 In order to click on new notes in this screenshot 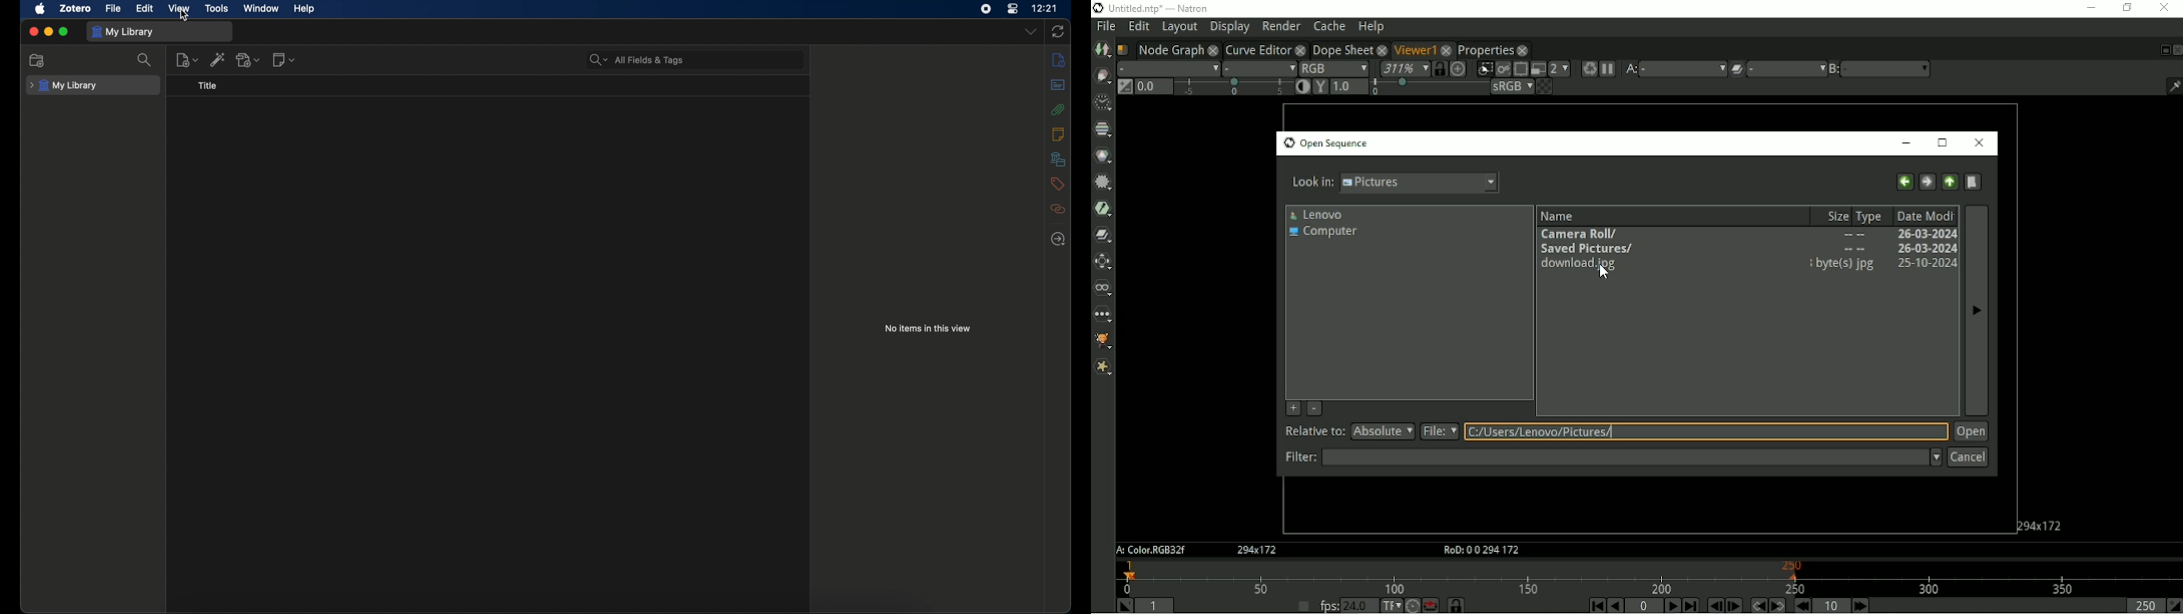, I will do `click(284, 60)`.